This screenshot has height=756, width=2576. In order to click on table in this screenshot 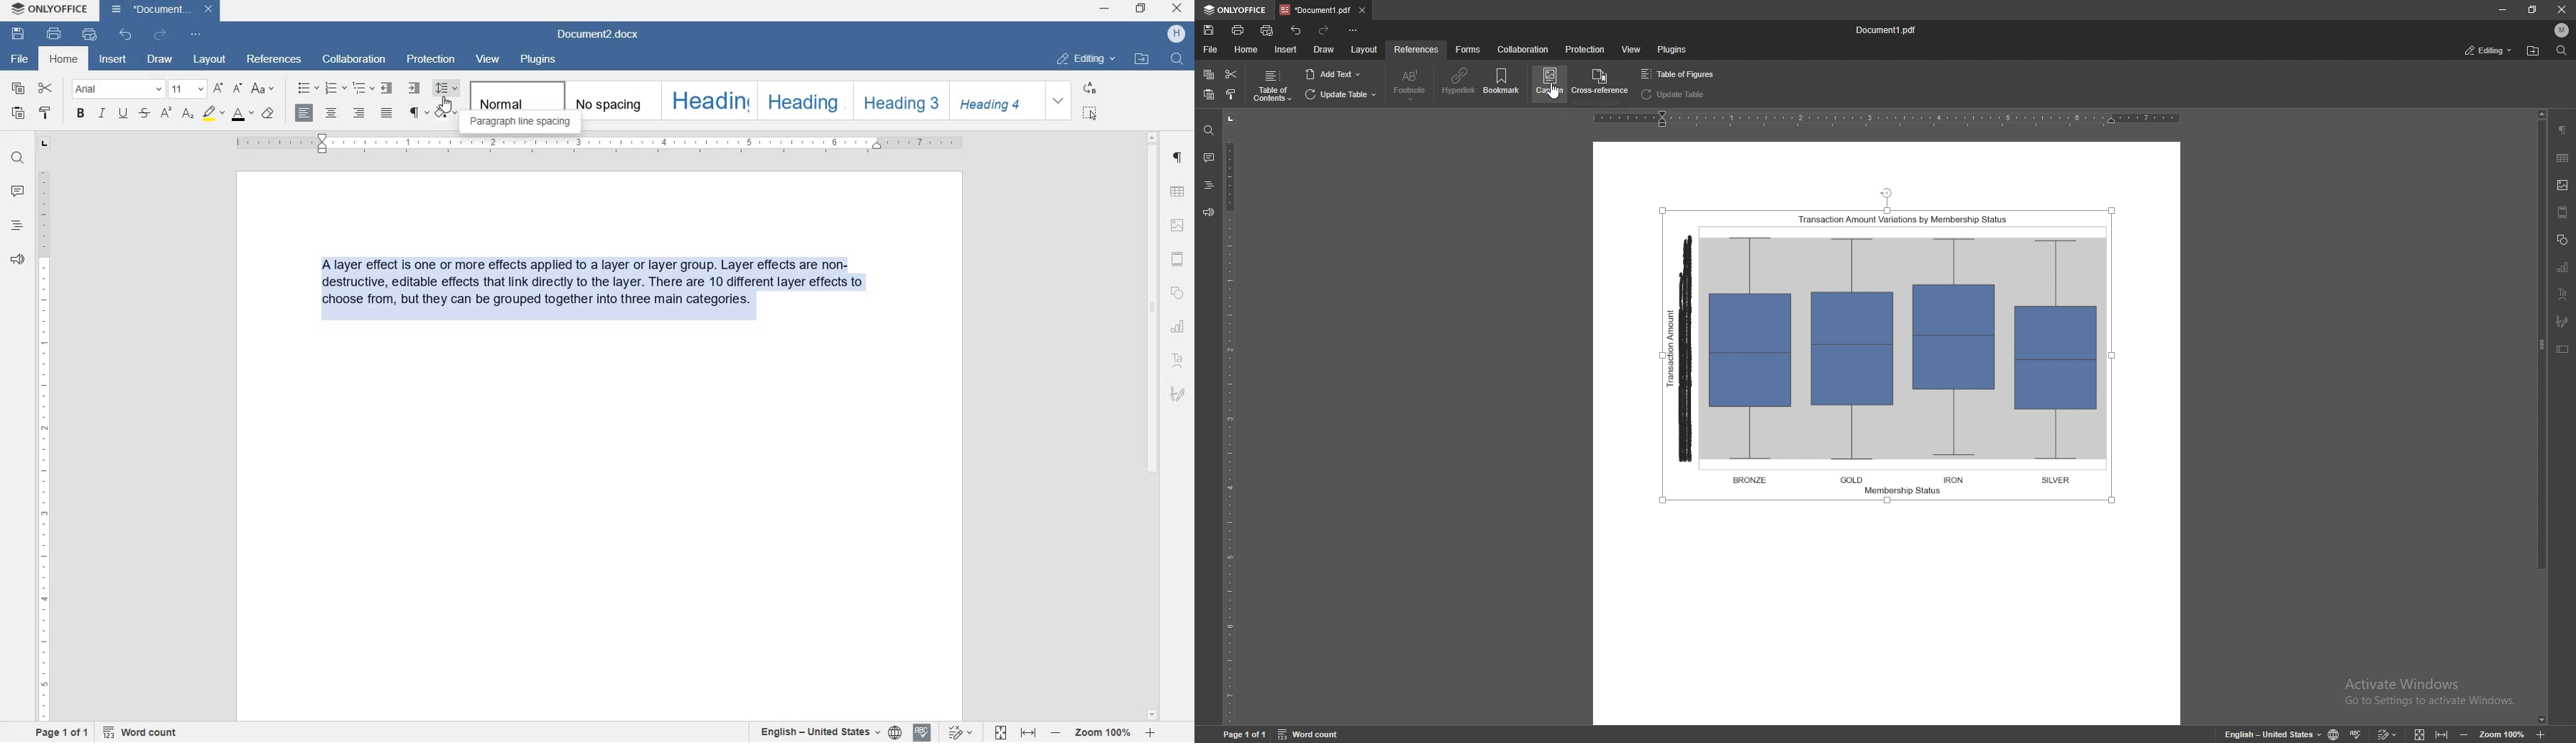, I will do `click(2563, 158)`.